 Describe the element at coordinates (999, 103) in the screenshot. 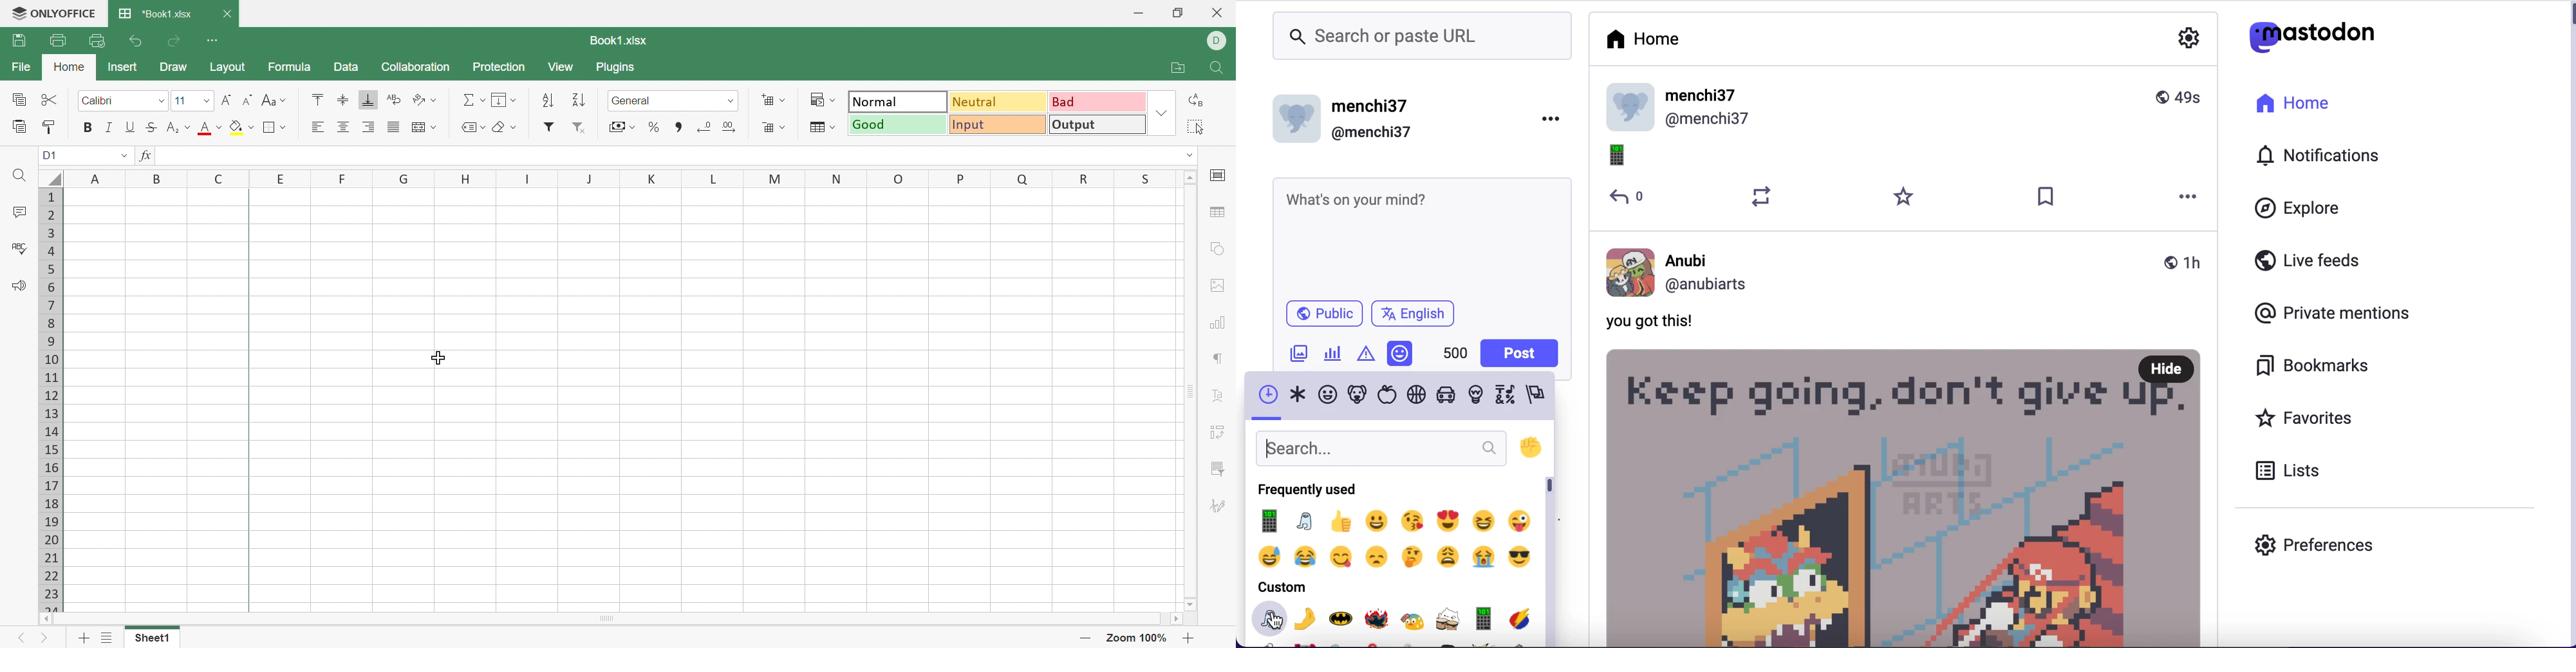

I see `Neutral` at that location.